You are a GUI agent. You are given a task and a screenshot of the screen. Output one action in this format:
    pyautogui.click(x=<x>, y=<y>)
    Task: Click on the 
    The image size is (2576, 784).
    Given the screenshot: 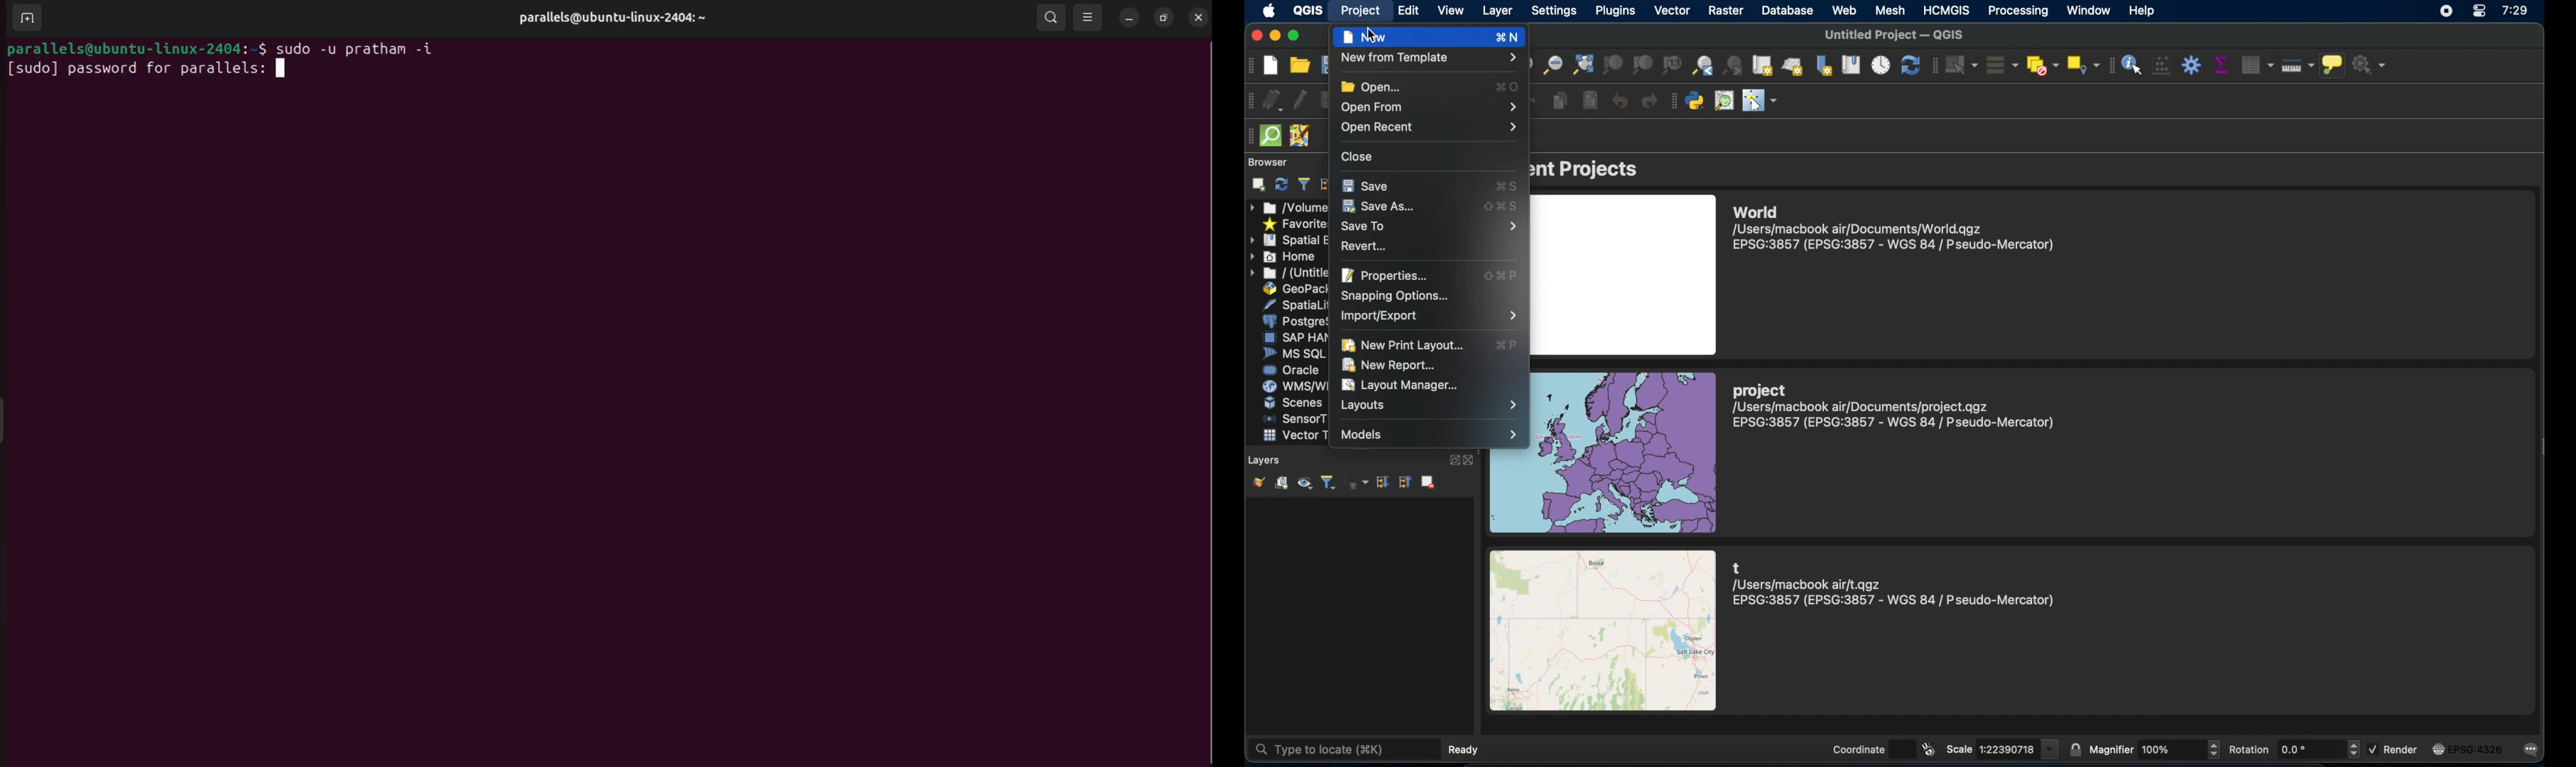 What is the action you would take?
    pyautogui.click(x=2217, y=749)
    